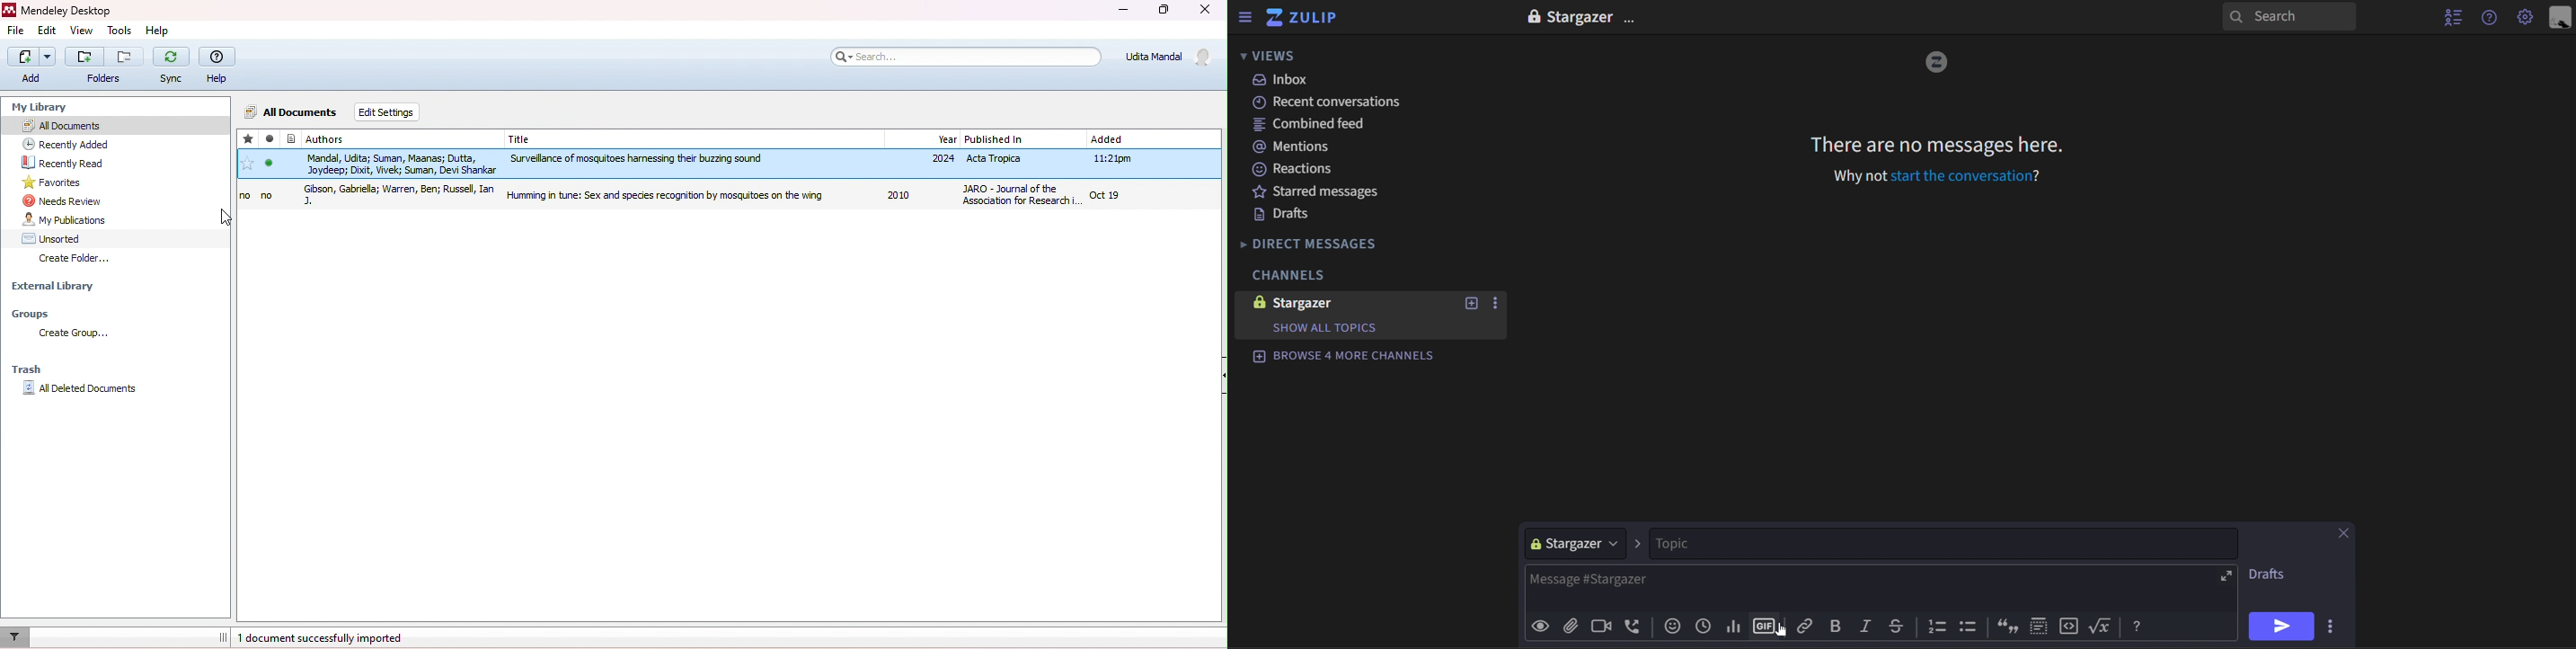 This screenshot has height=672, width=2576. Describe the element at coordinates (1873, 591) in the screenshot. I see `Message Stargazer` at that location.